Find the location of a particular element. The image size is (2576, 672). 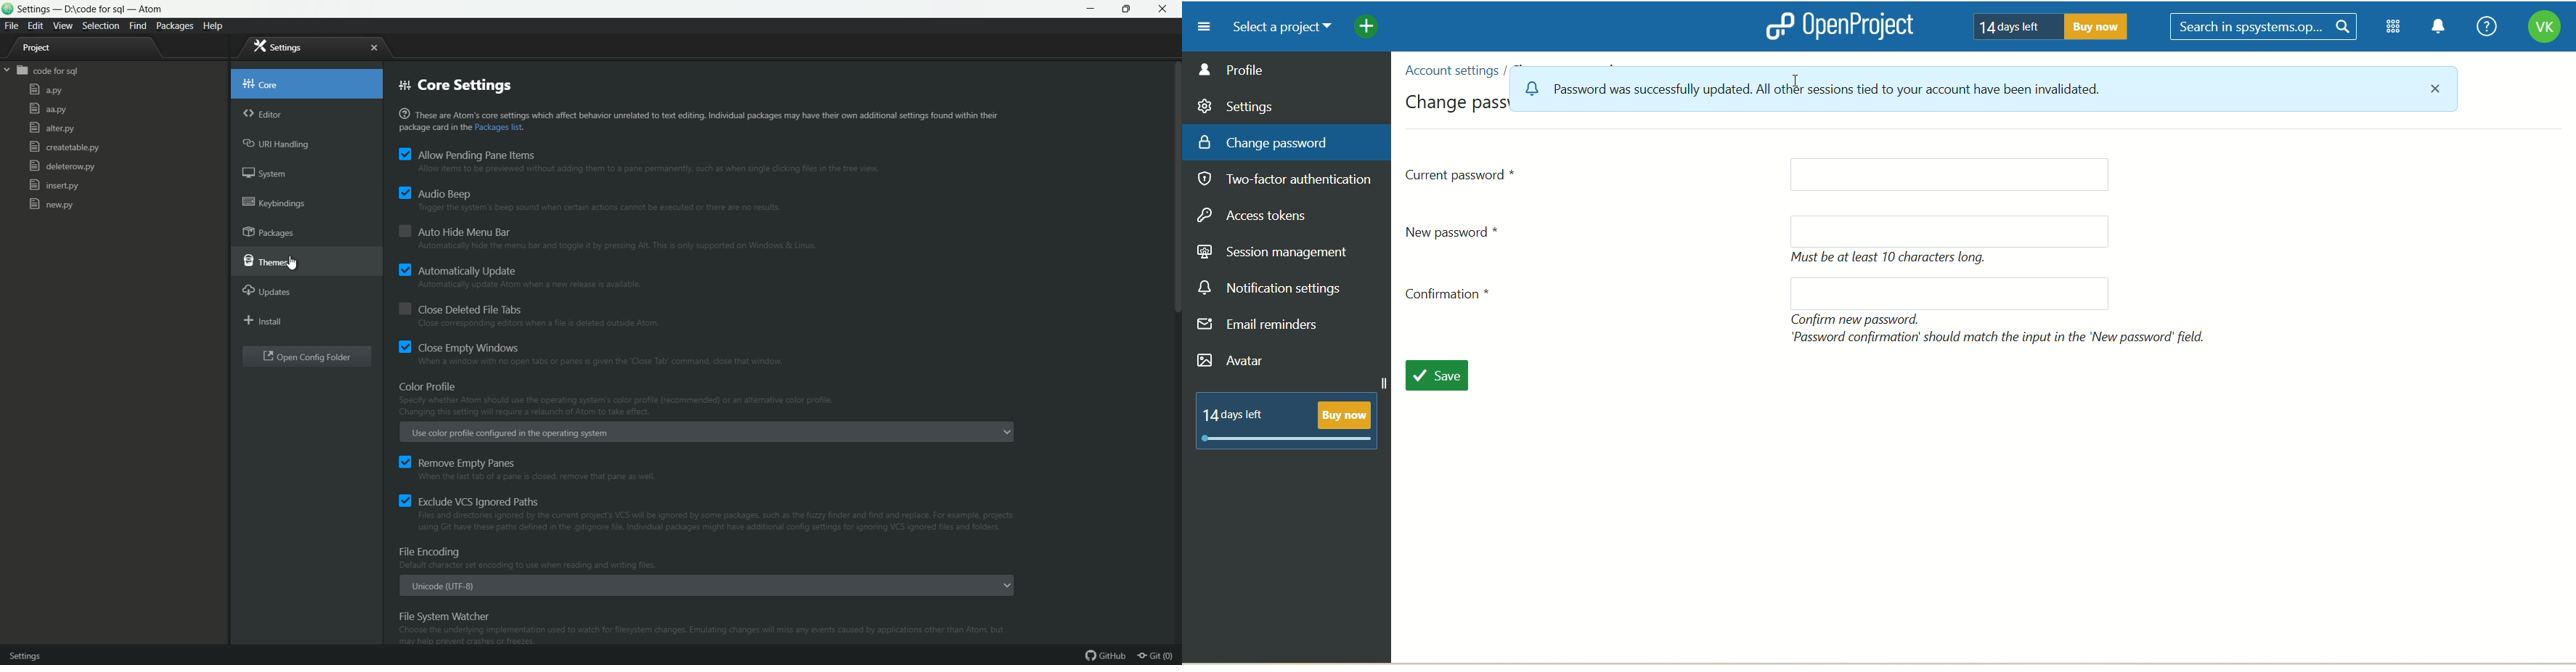

add menu is located at coordinates (1368, 28).